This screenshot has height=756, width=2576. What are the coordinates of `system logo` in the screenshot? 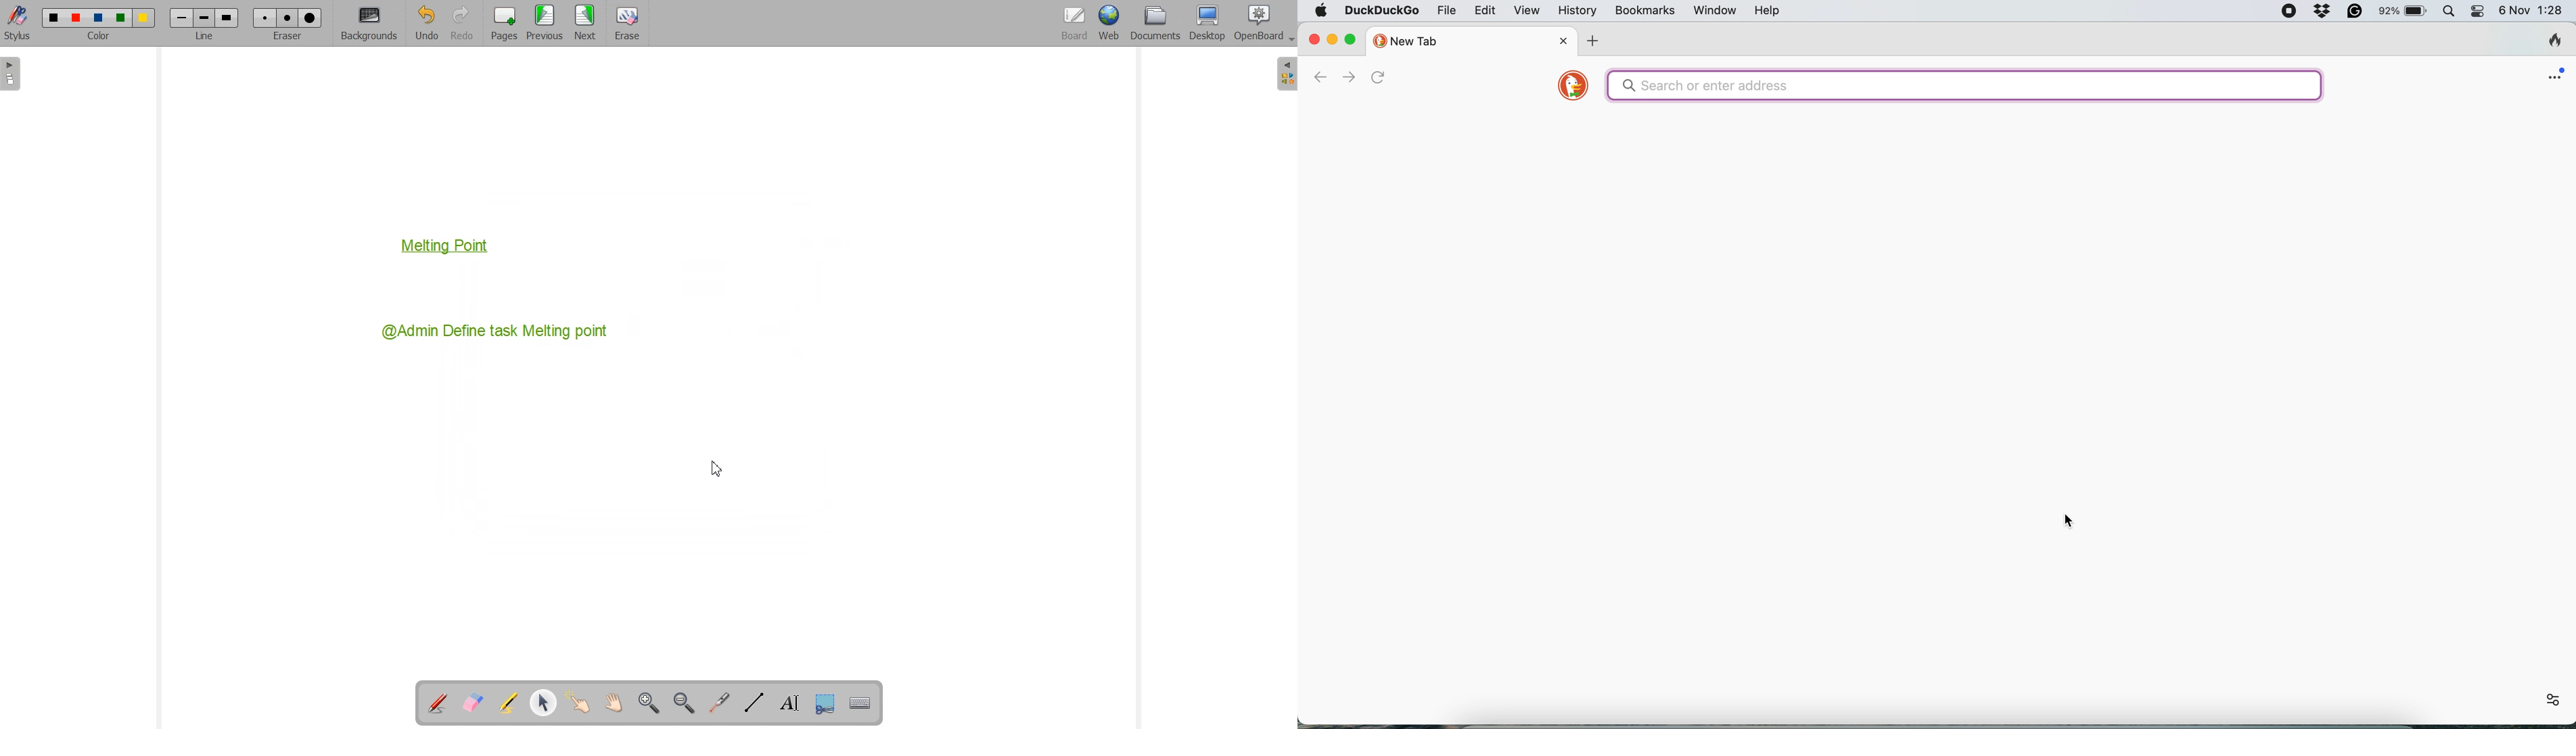 It's located at (1322, 10).